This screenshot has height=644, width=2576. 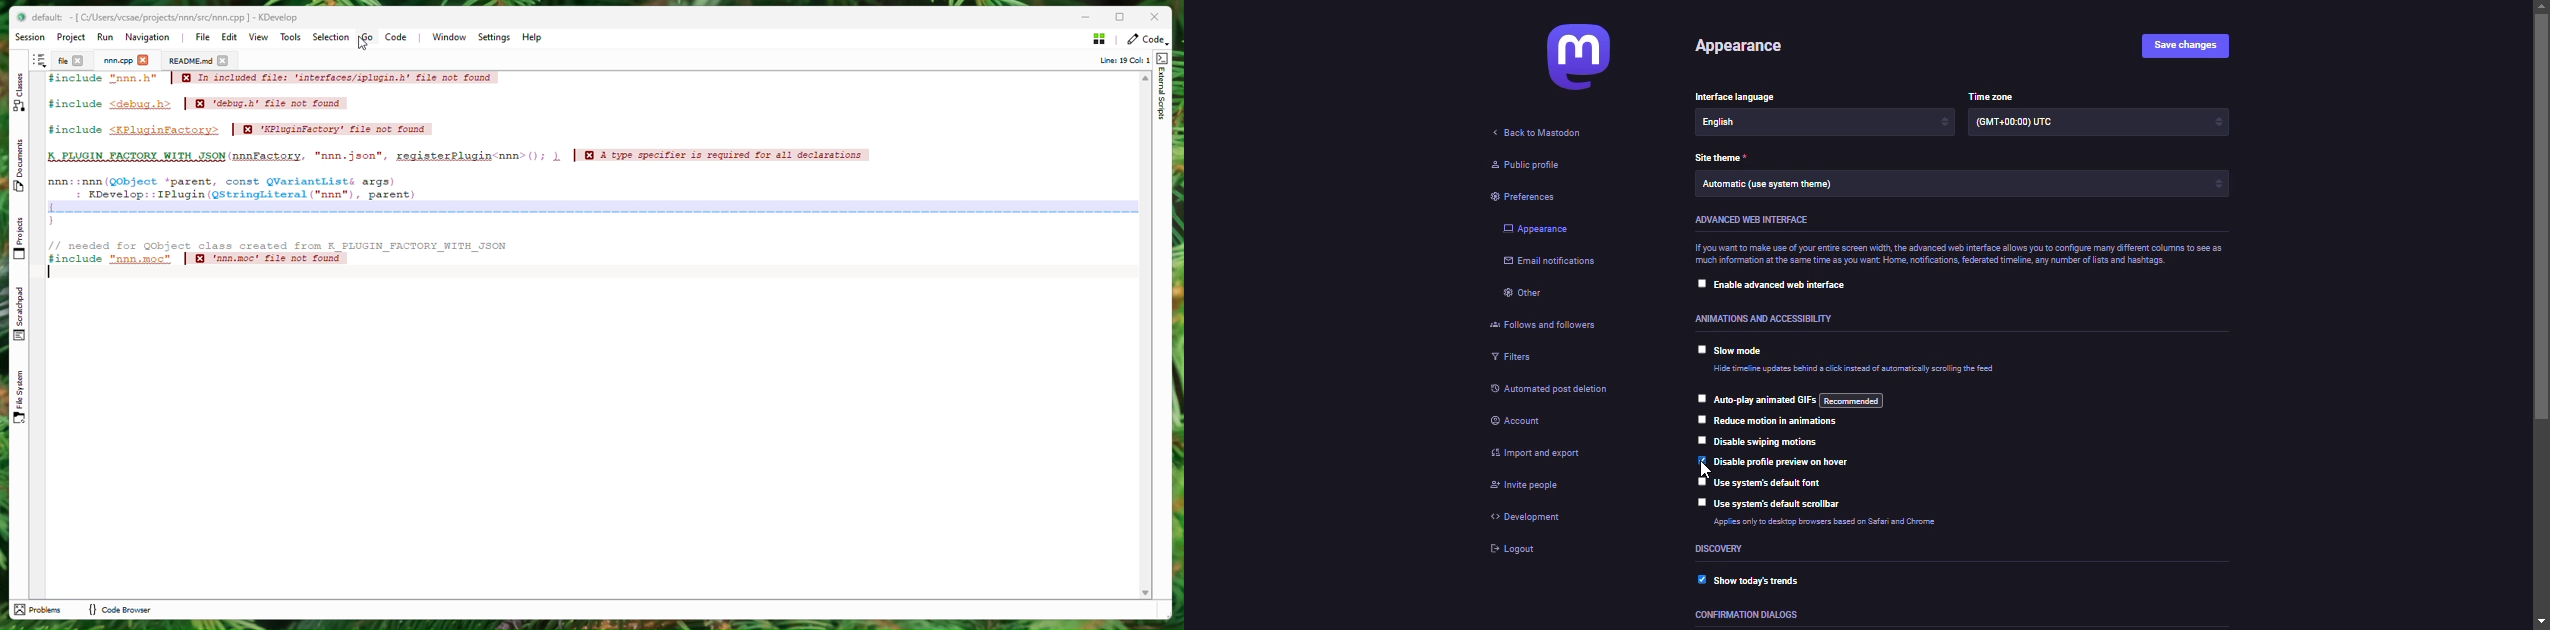 What do you see at coordinates (1534, 518) in the screenshot?
I see `development` at bounding box center [1534, 518].